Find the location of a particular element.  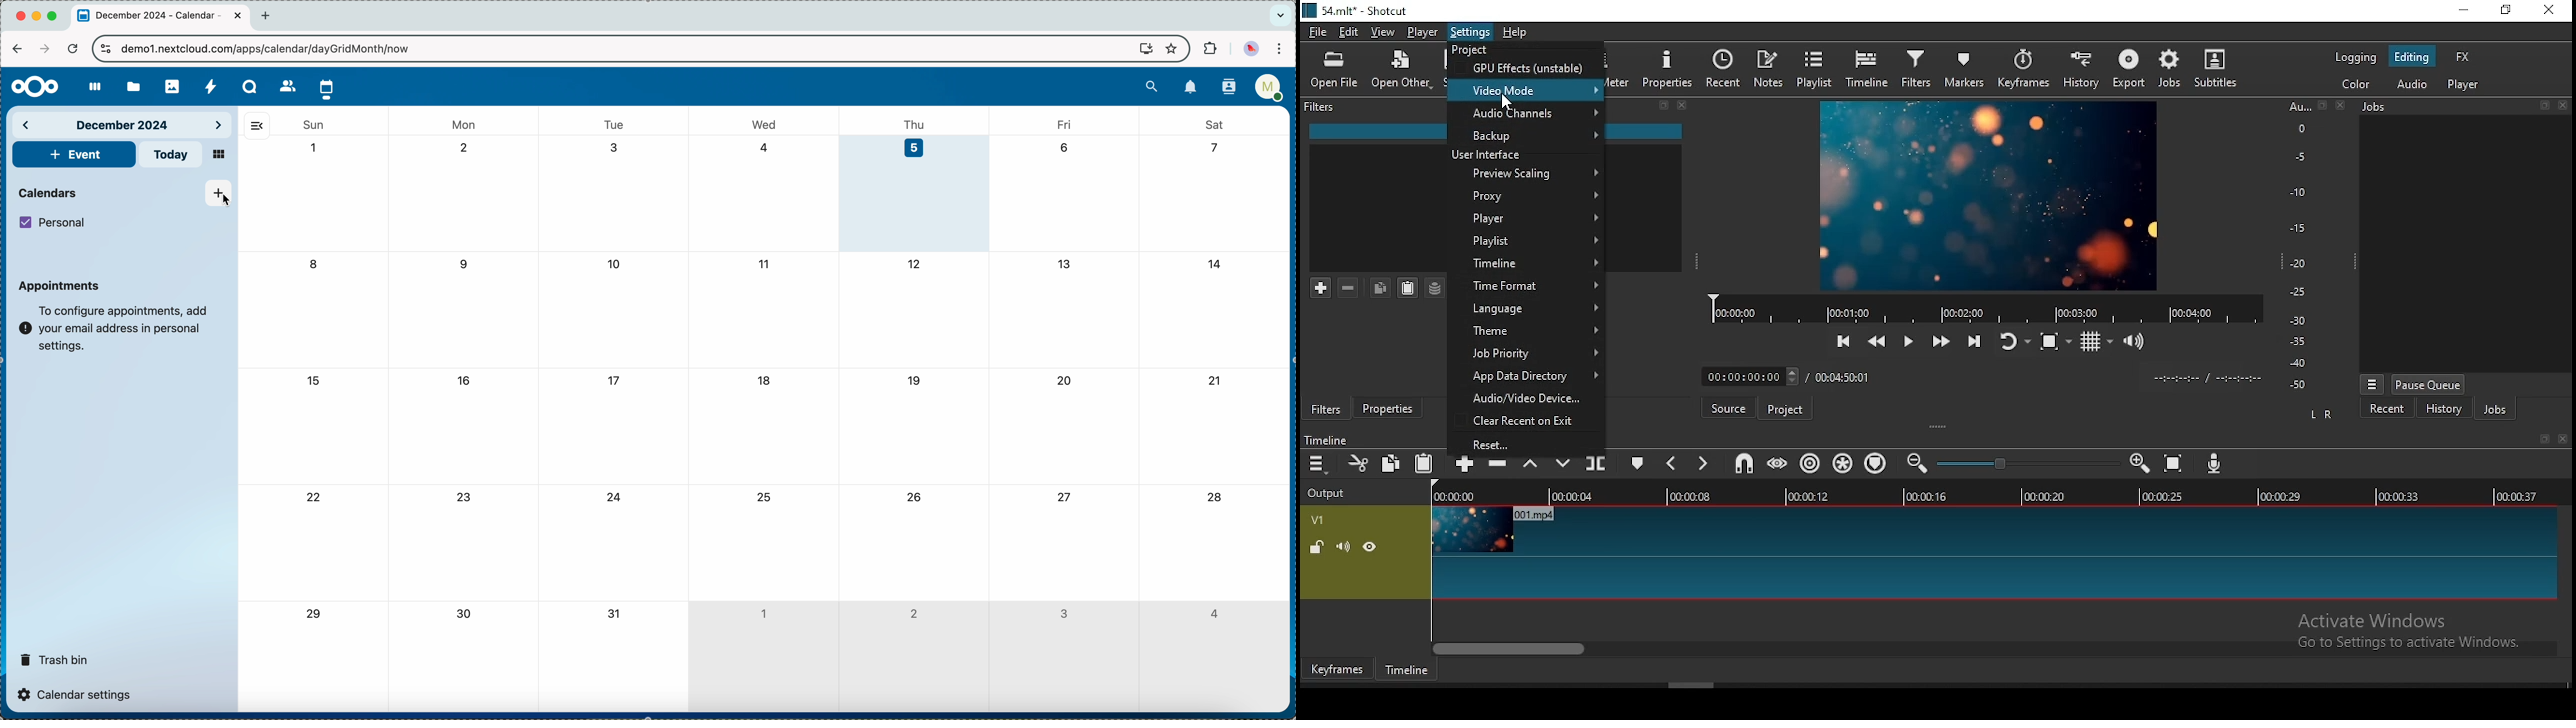

history is located at coordinates (2443, 411).